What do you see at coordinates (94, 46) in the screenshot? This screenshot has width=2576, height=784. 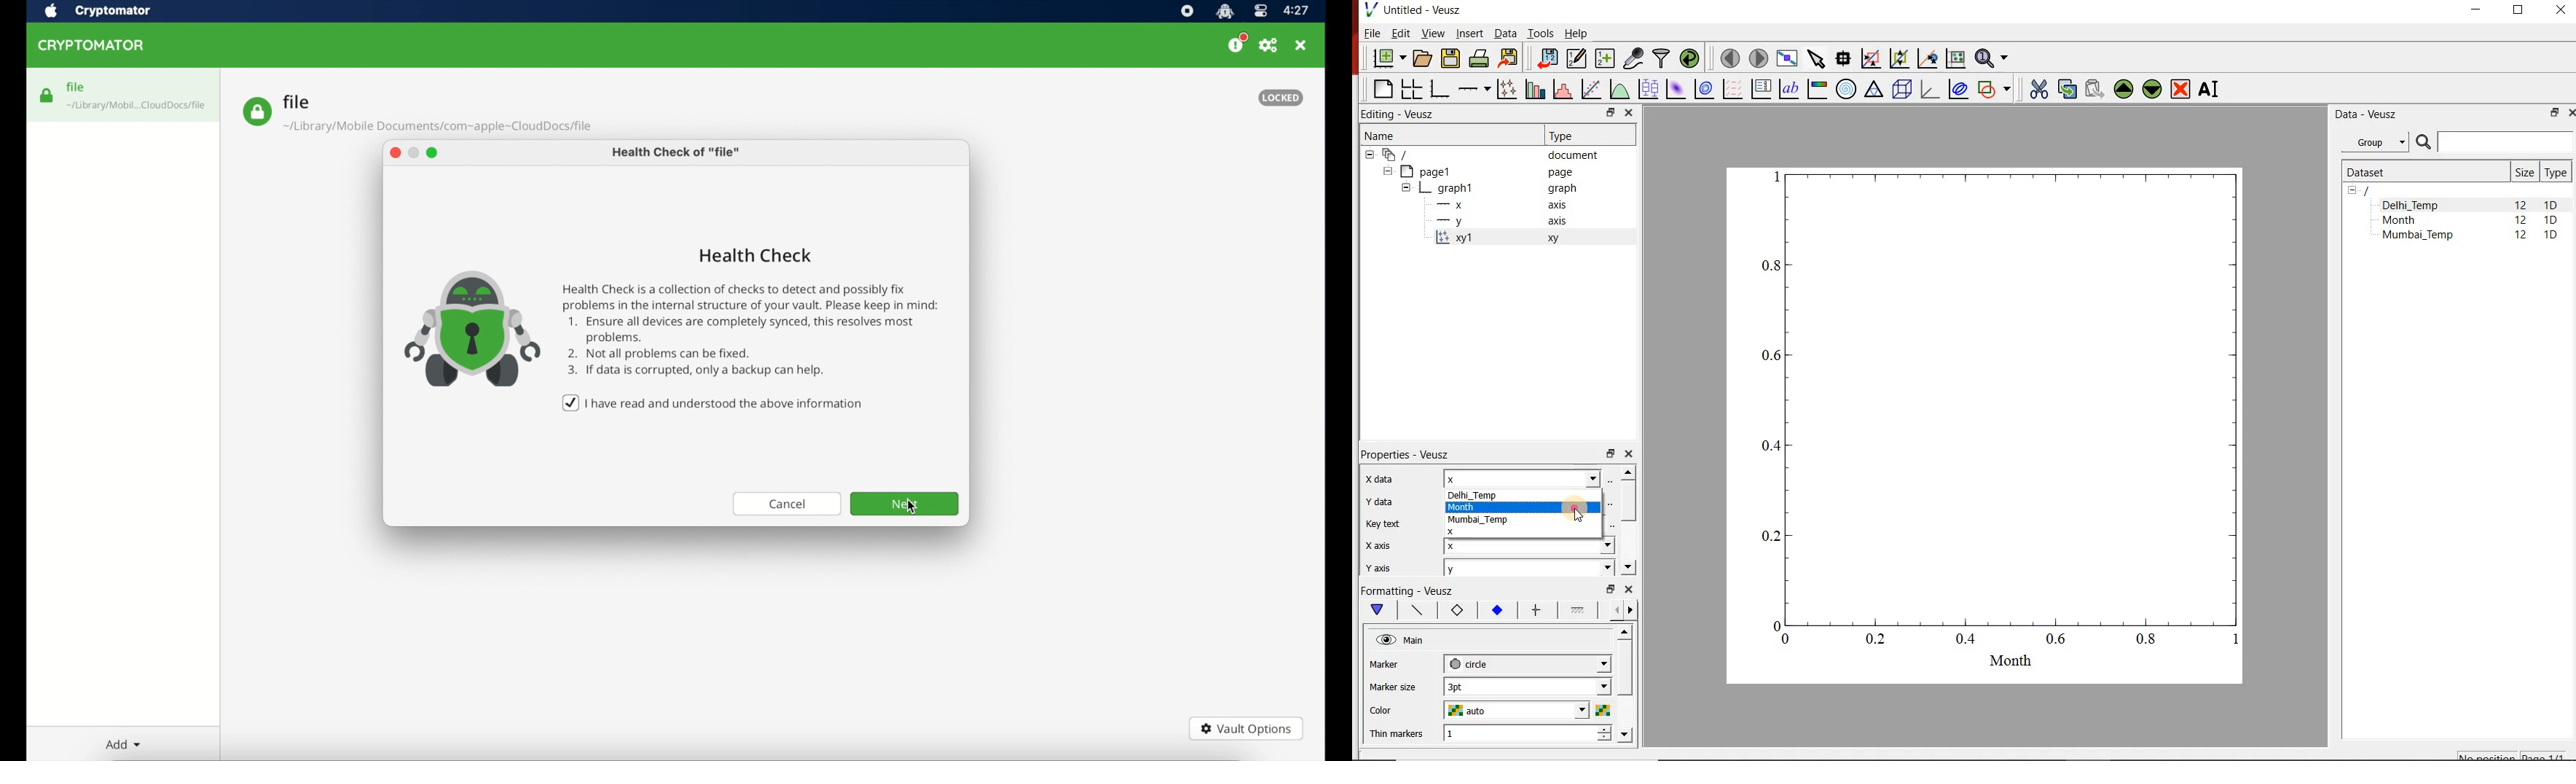 I see `cryptomator` at bounding box center [94, 46].